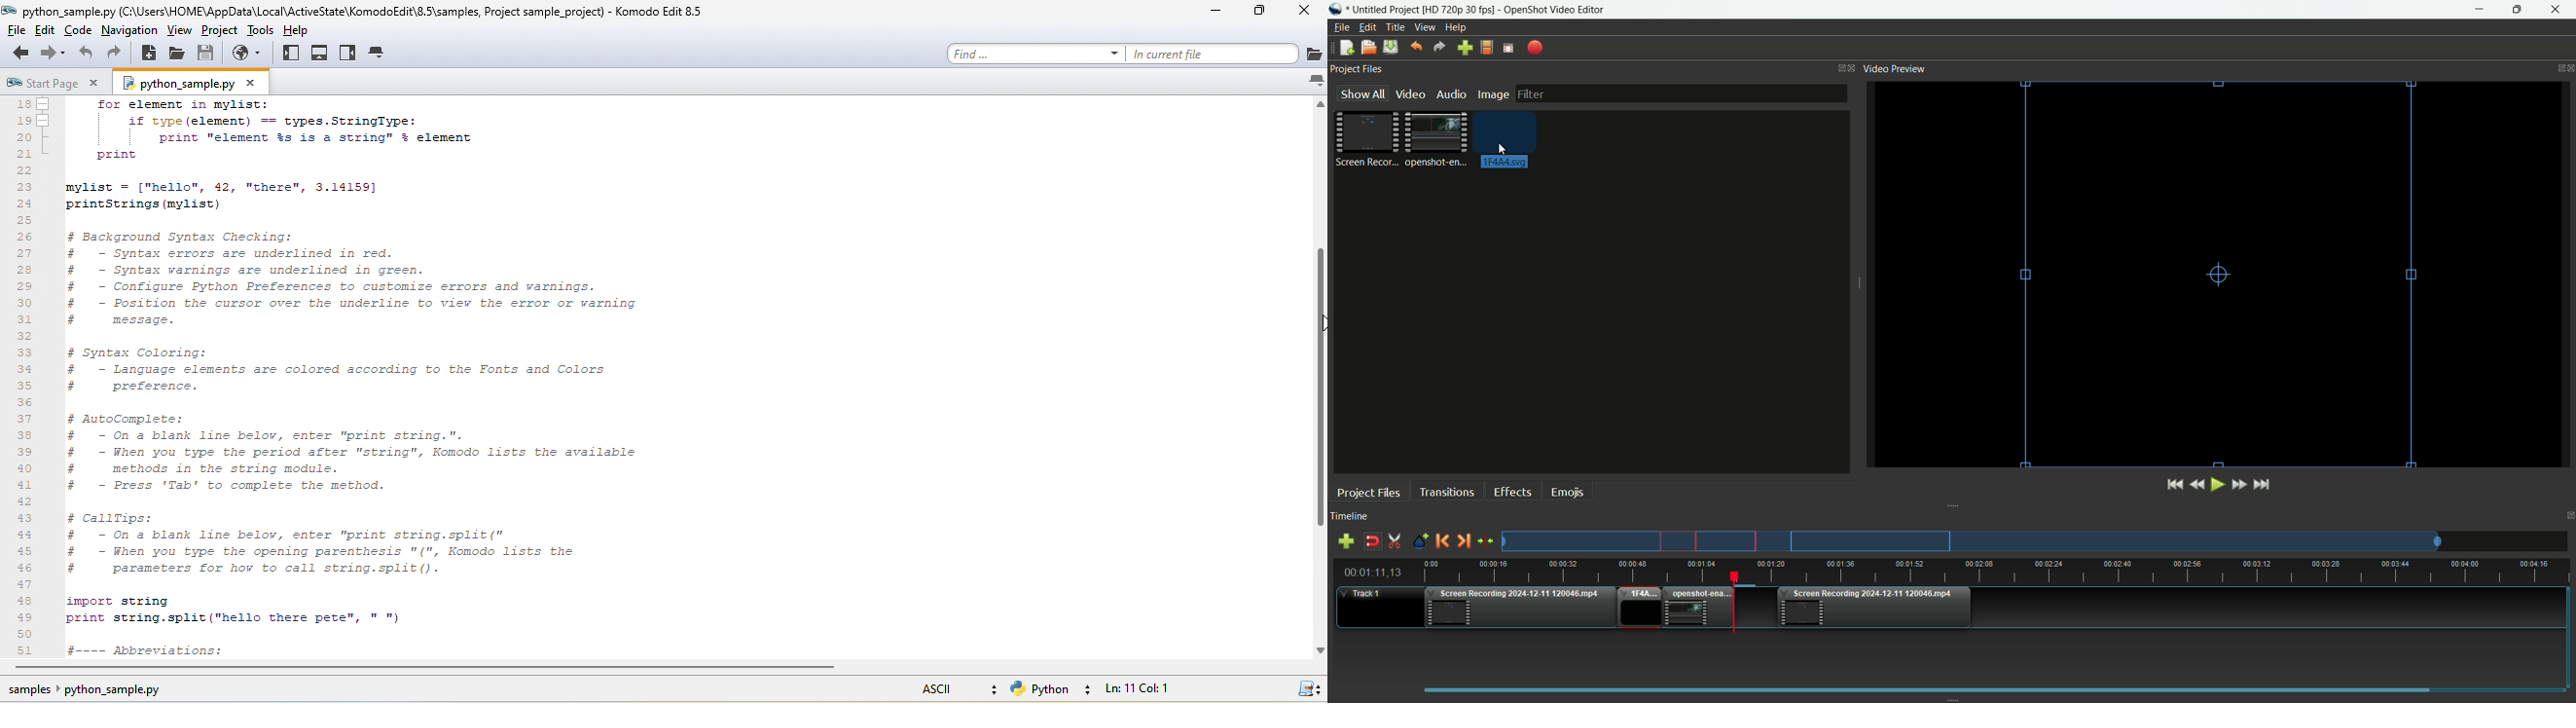 The height and width of the screenshot is (728, 2576). What do you see at coordinates (1698, 608) in the screenshot?
I see `Video two in timeline` at bounding box center [1698, 608].